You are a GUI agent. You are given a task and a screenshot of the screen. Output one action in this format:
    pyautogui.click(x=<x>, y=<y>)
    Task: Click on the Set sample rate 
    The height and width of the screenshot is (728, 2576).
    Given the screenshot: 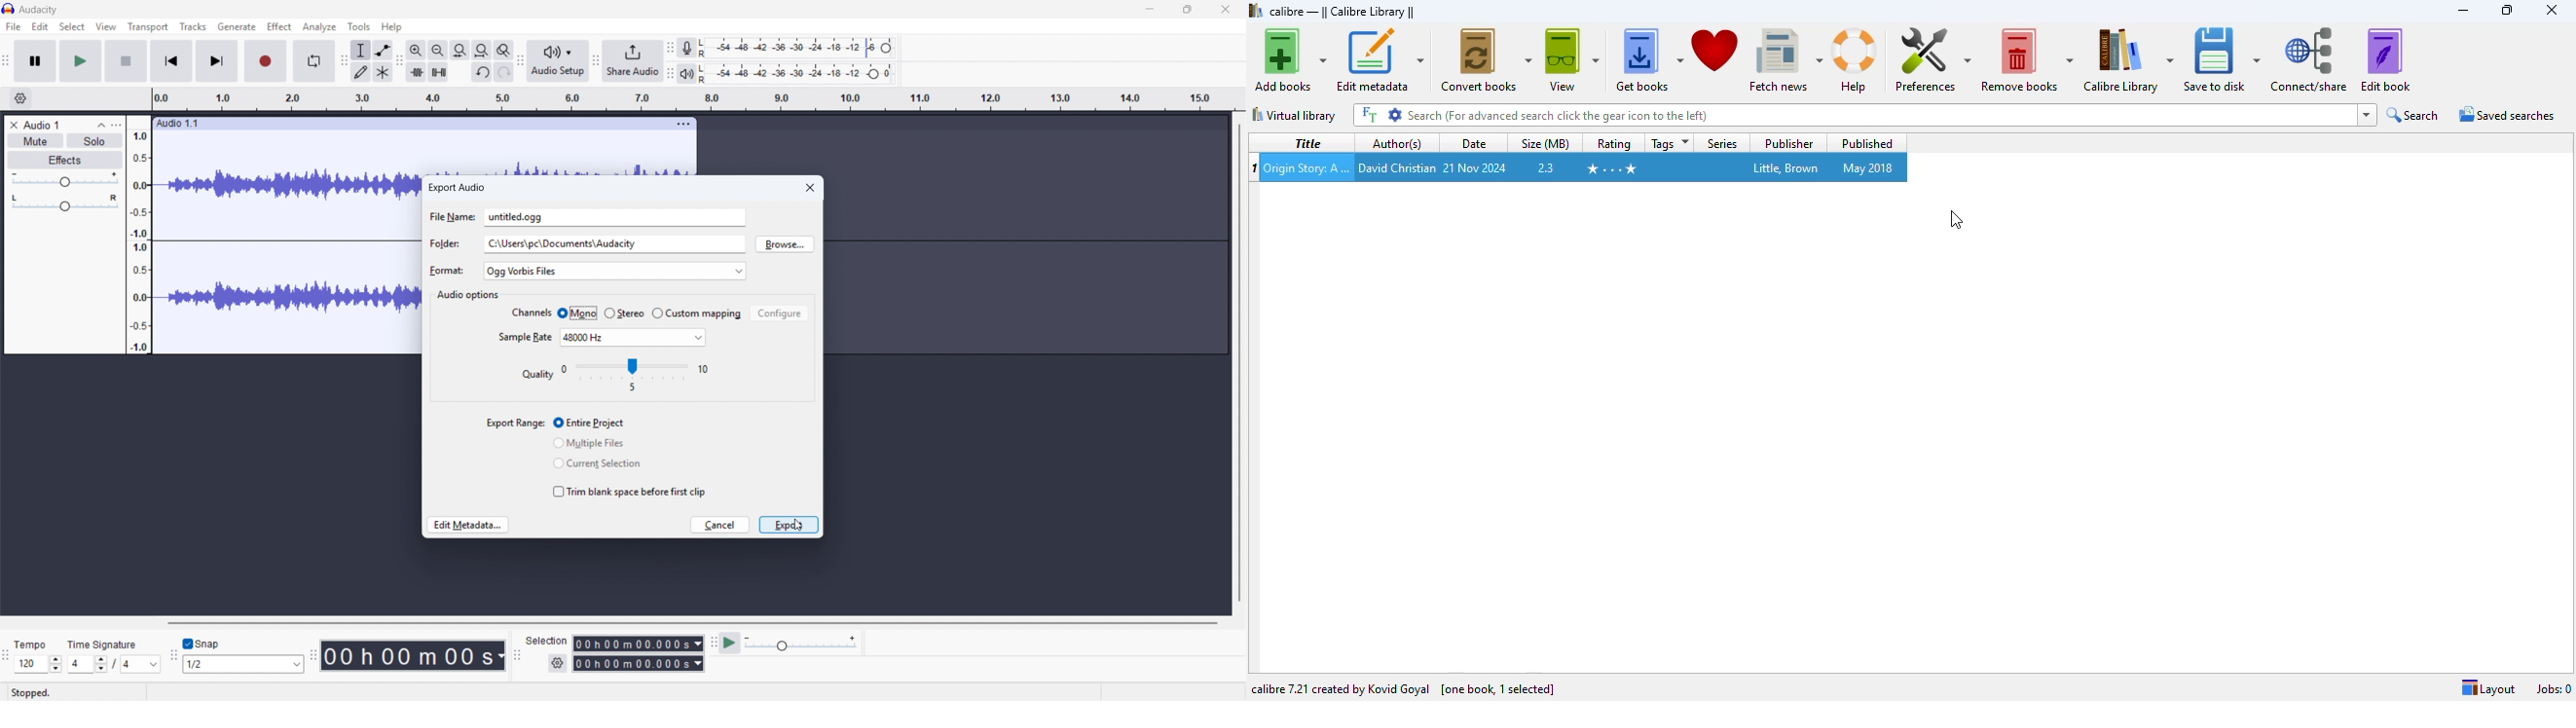 What is the action you would take?
    pyautogui.click(x=633, y=338)
    